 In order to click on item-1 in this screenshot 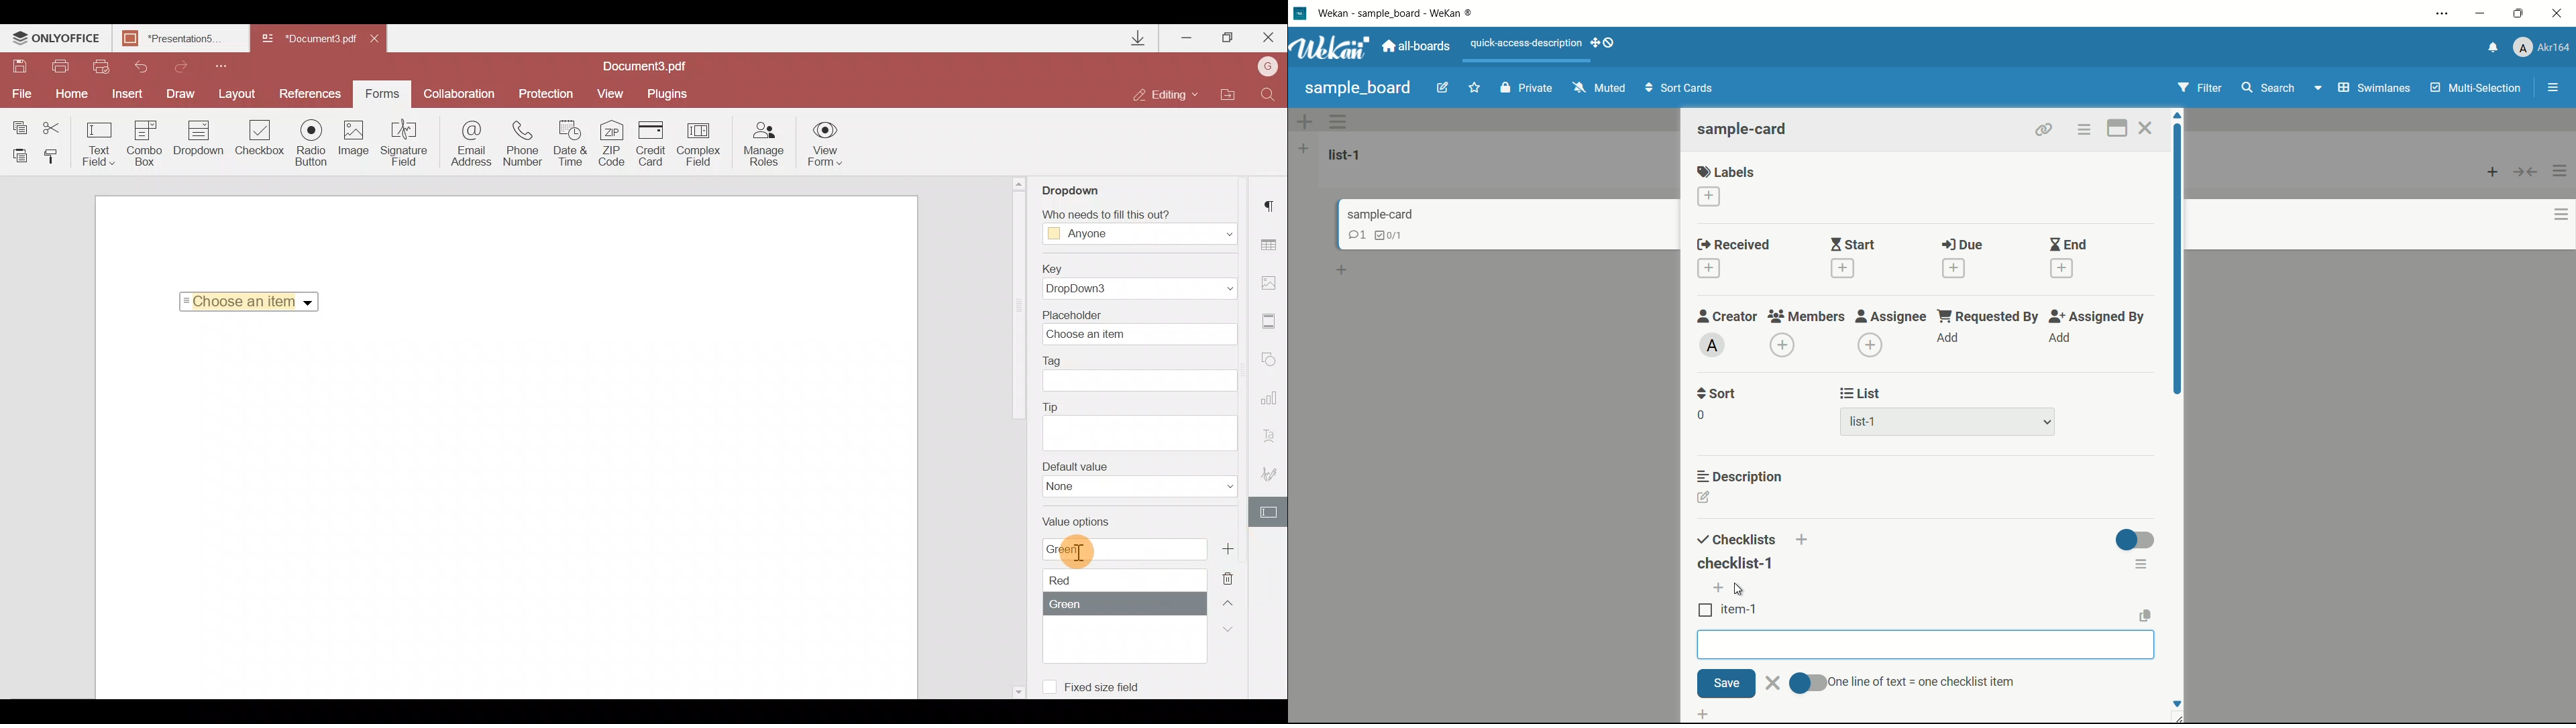, I will do `click(1740, 610)`.